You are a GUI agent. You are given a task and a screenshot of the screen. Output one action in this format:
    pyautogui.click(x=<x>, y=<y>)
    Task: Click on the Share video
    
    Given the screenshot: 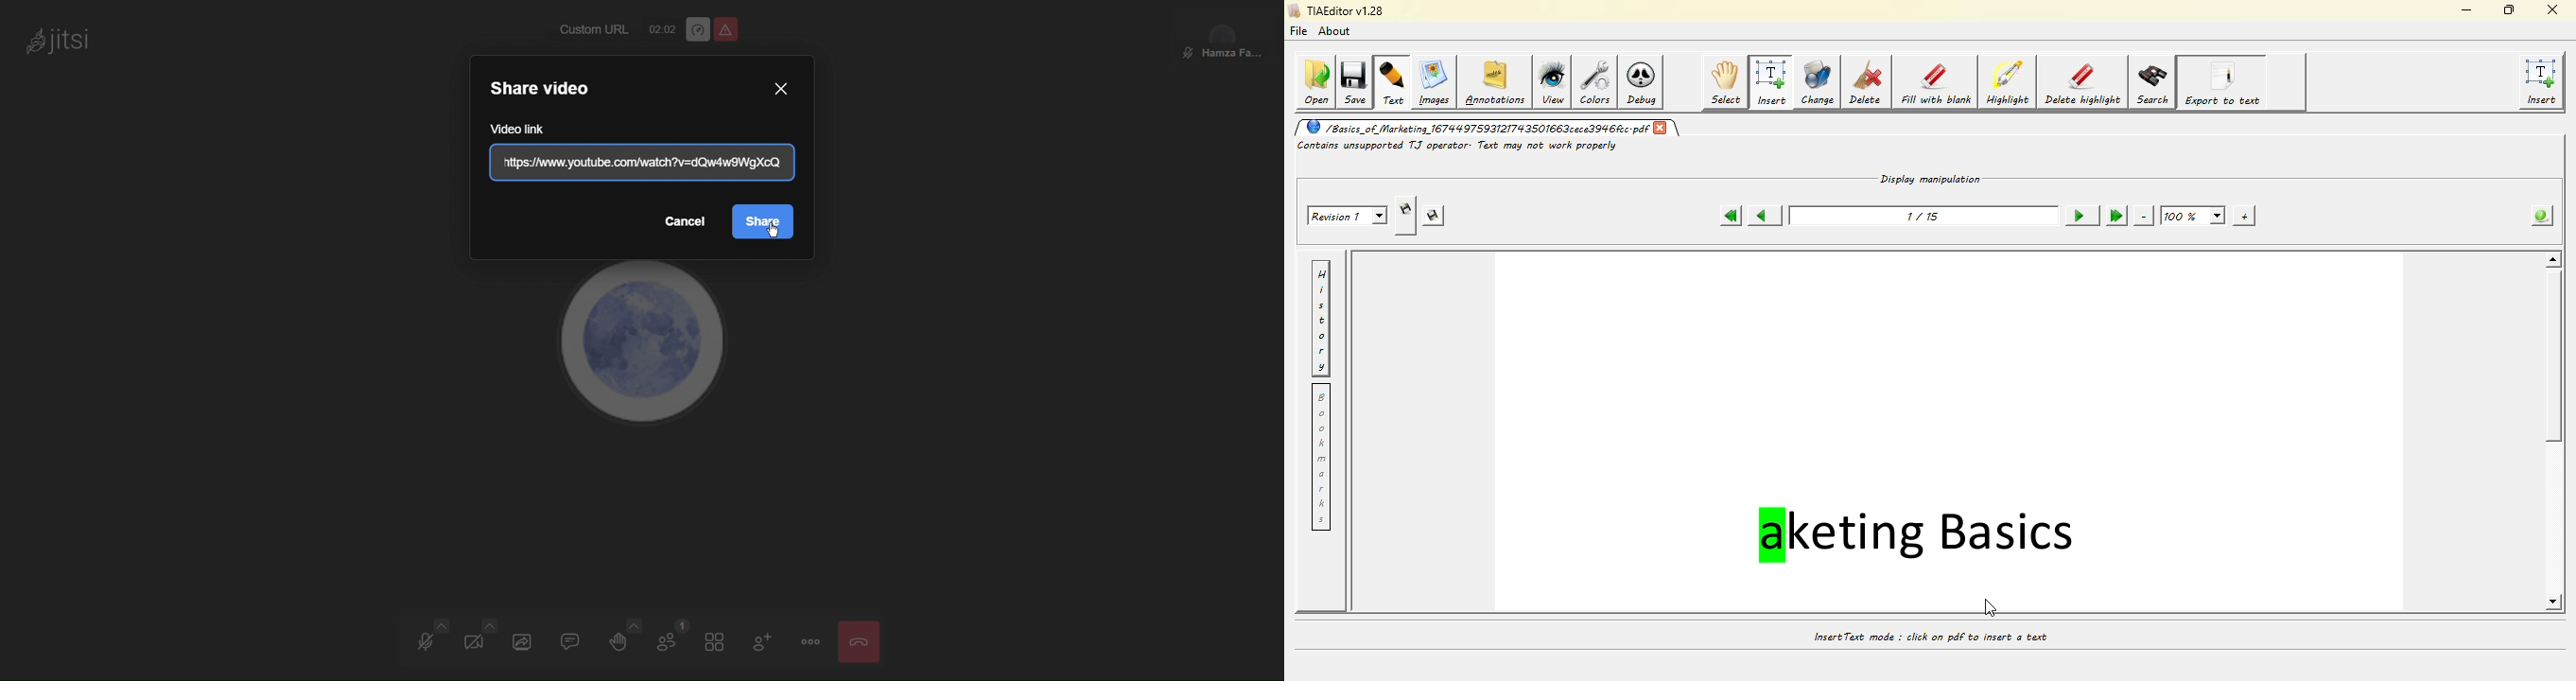 What is the action you would take?
    pyautogui.click(x=550, y=89)
    